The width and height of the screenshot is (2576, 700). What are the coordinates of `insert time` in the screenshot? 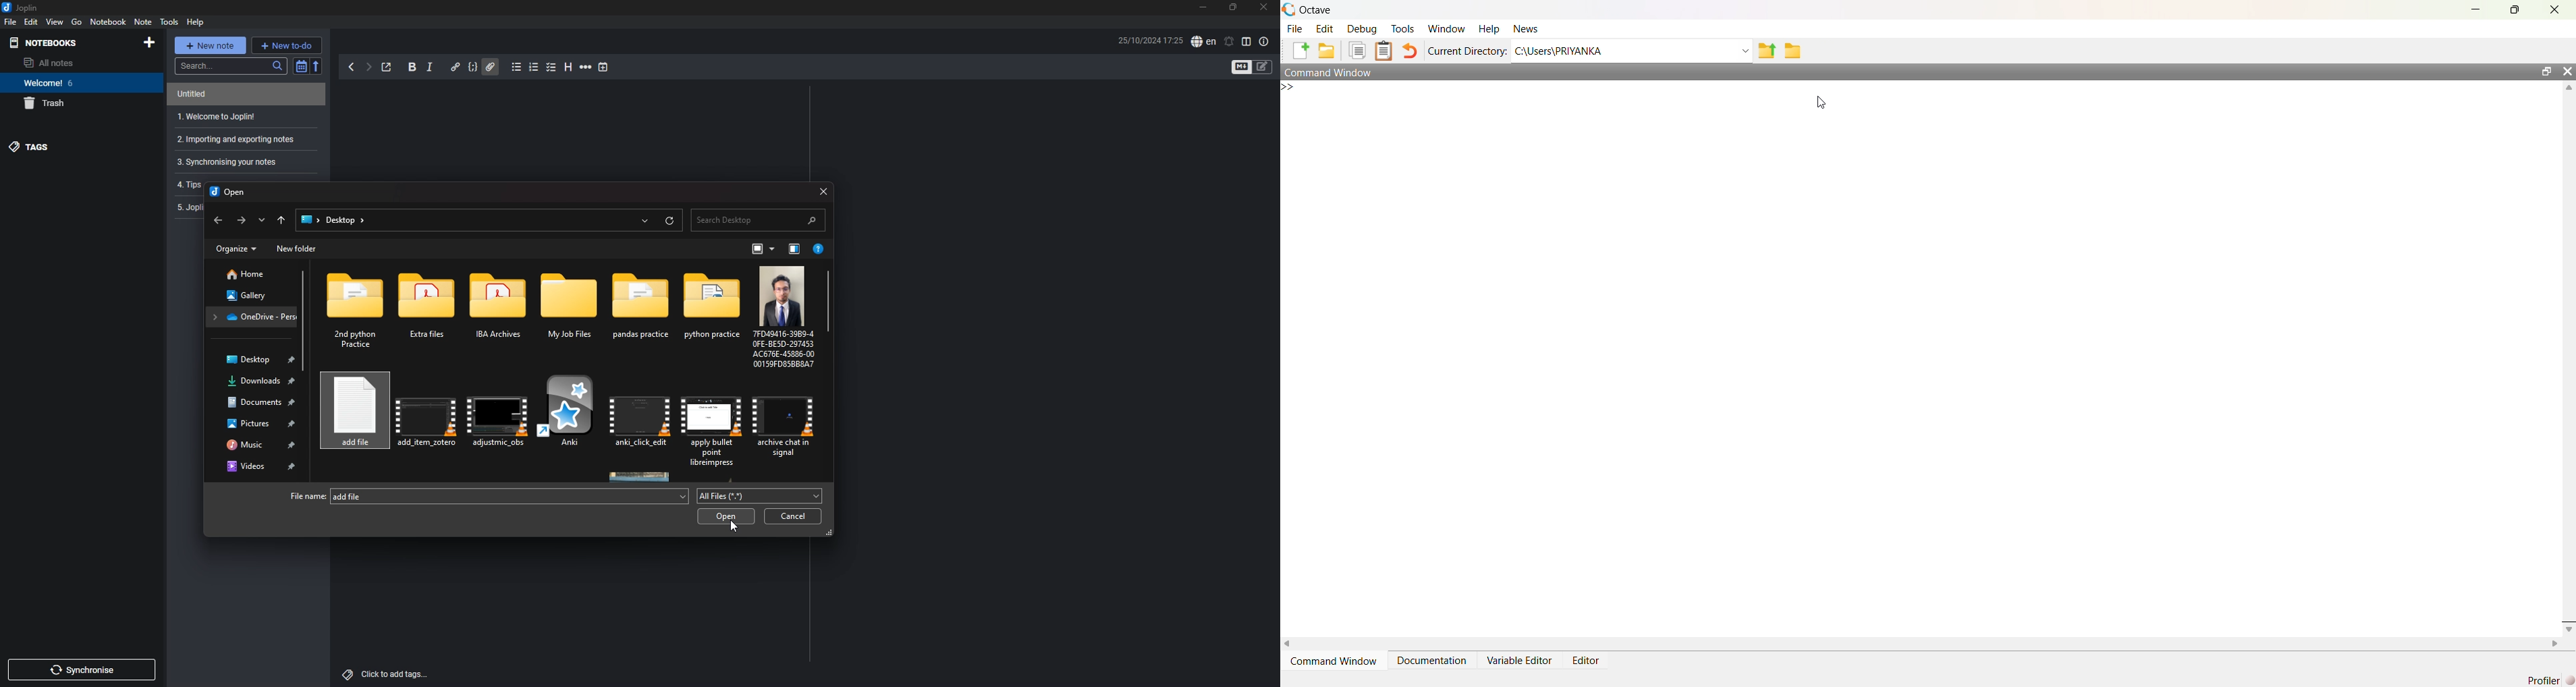 It's located at (604, 67).